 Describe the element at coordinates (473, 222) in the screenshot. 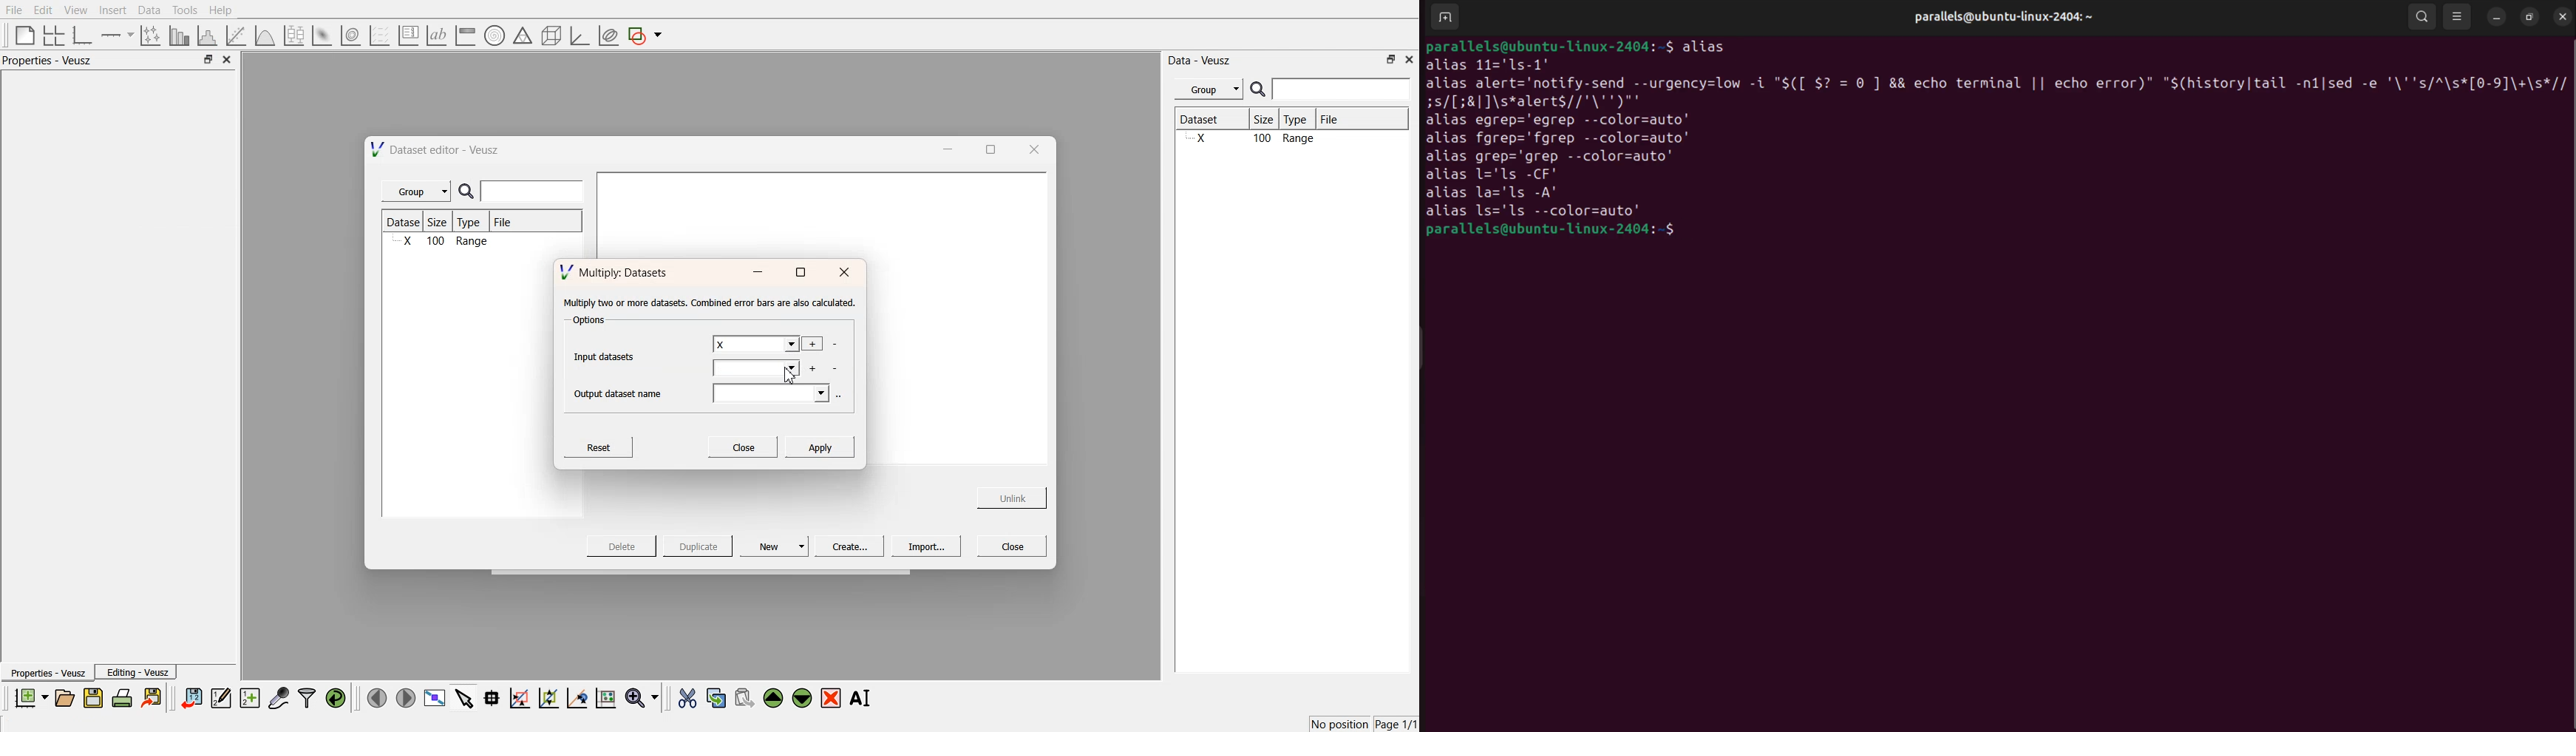

I see `Type` at that location.